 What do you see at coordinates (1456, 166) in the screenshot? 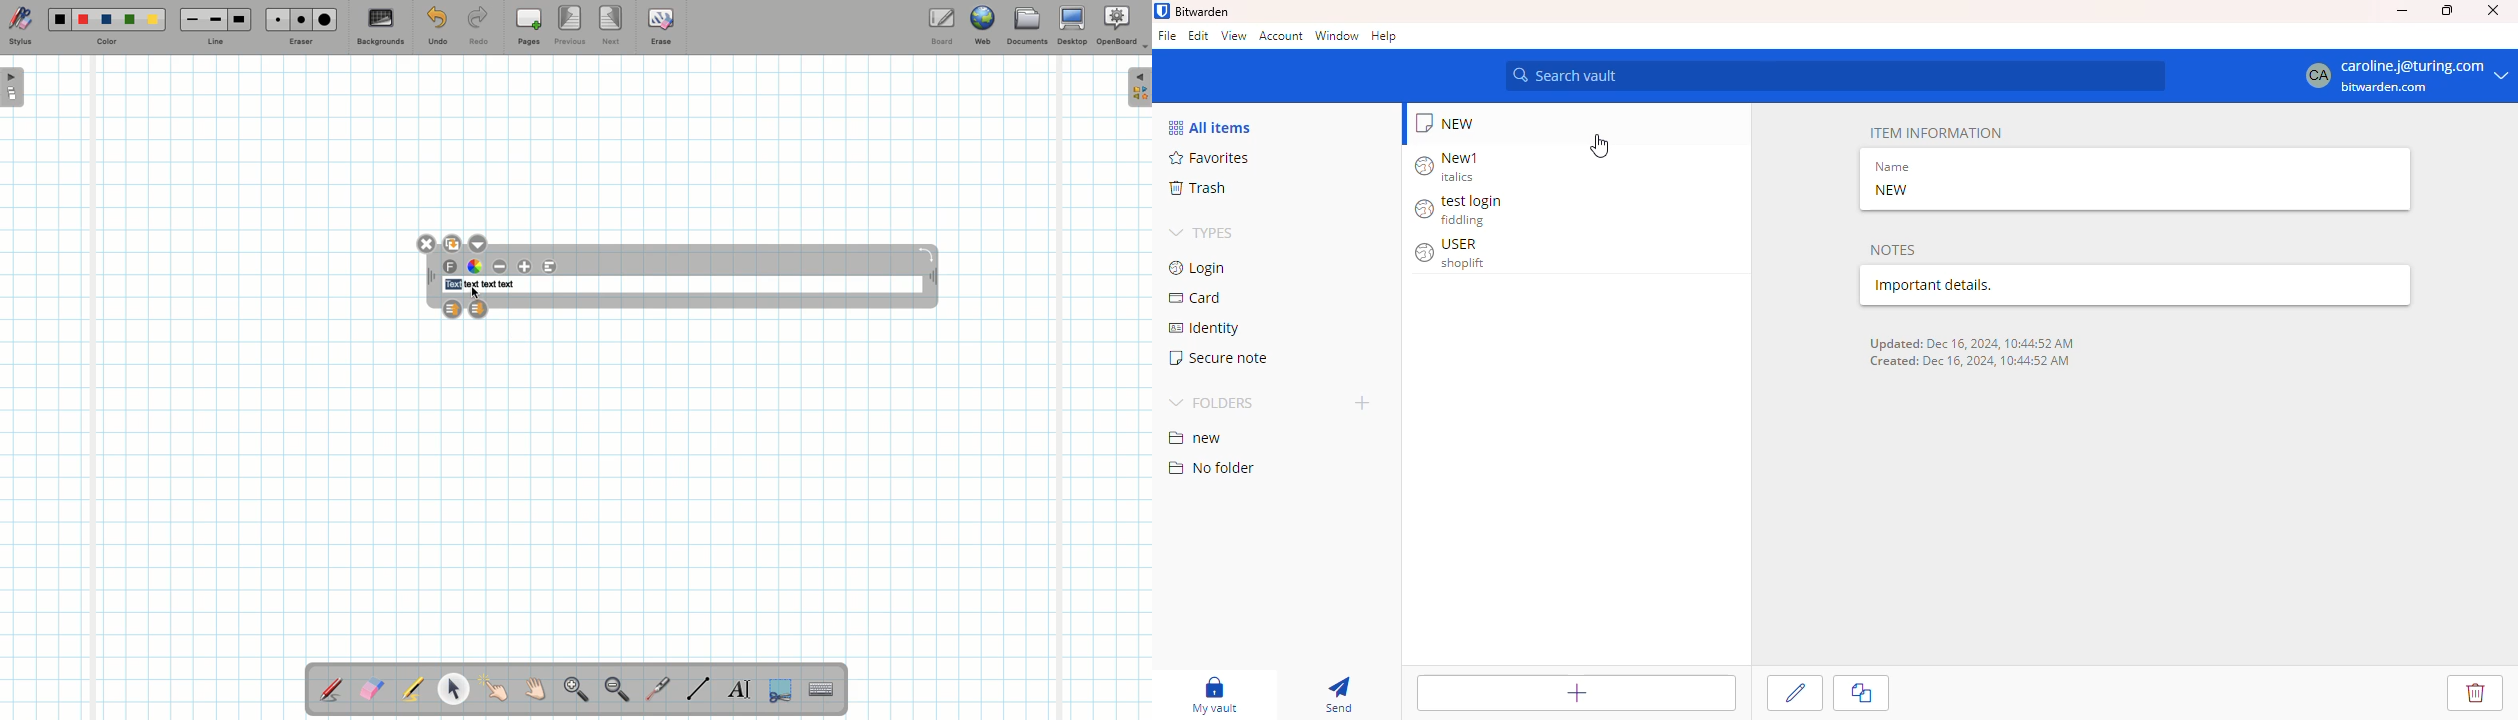
I see `"New1" login entry` at bounding box center [1456, 166].